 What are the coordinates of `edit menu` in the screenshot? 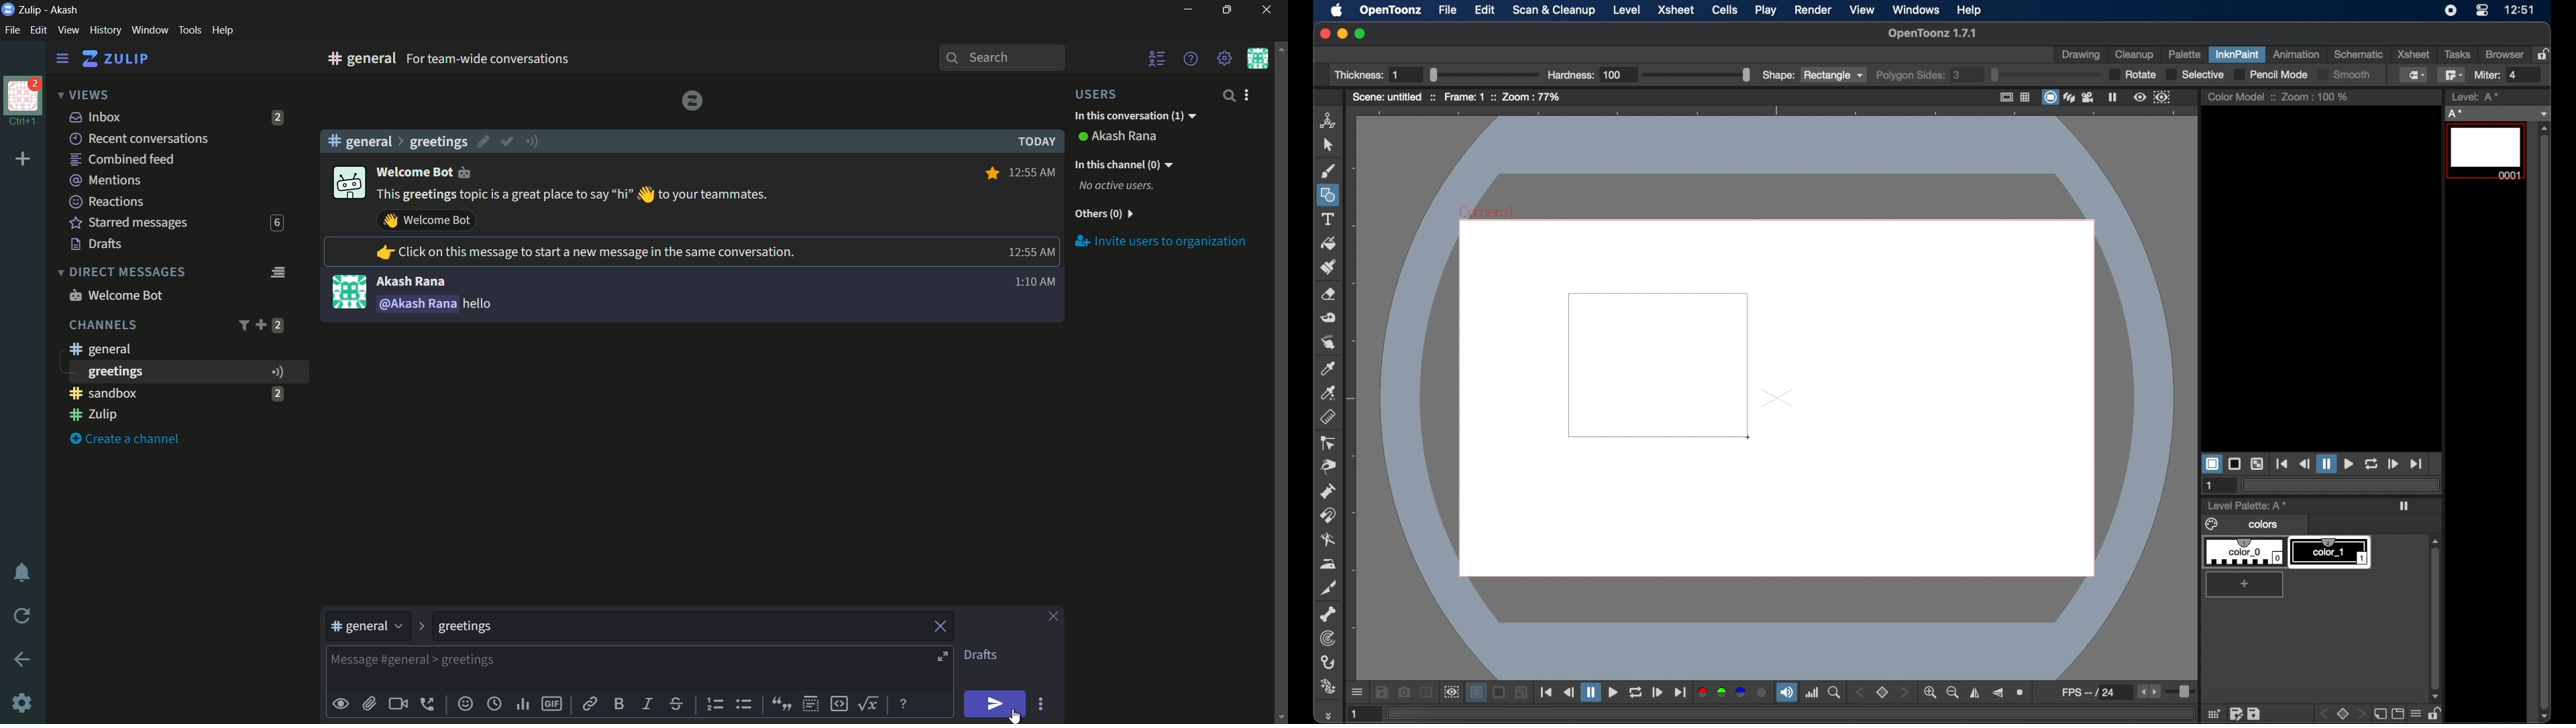 It's located at (38, 30).